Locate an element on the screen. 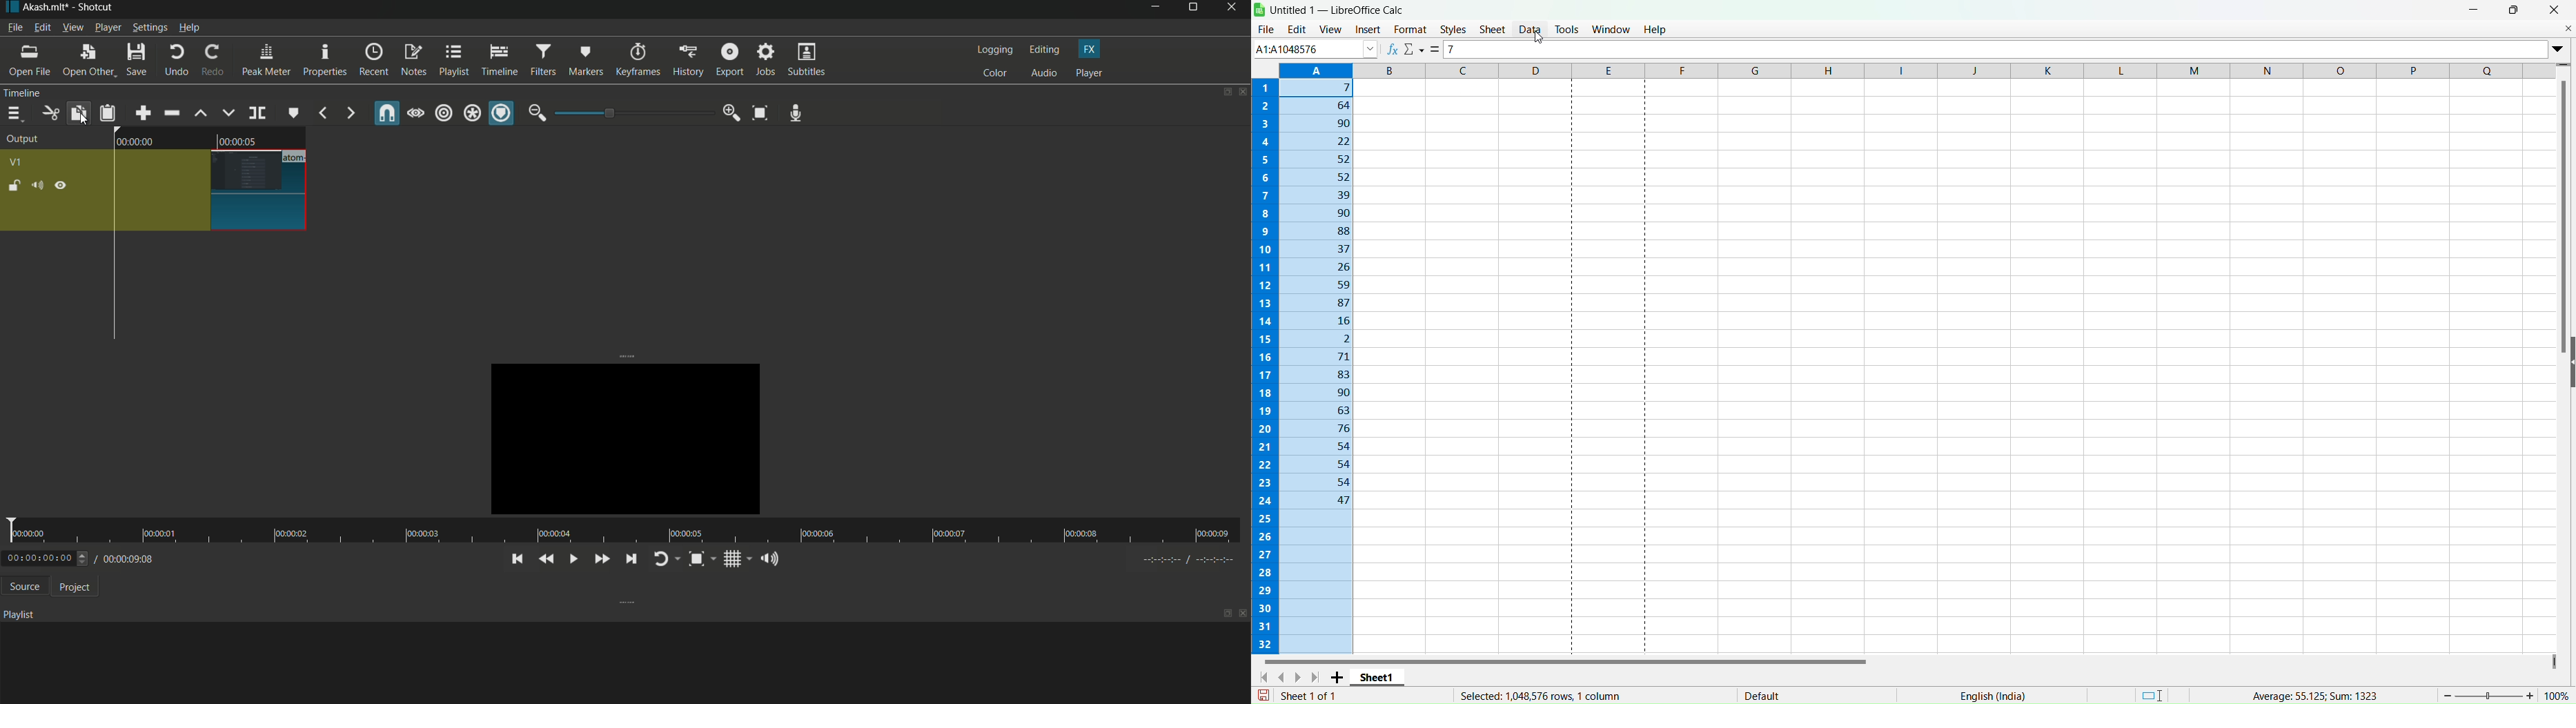 The image size is (2576, 728). View is located at coordinates (1330, 28).